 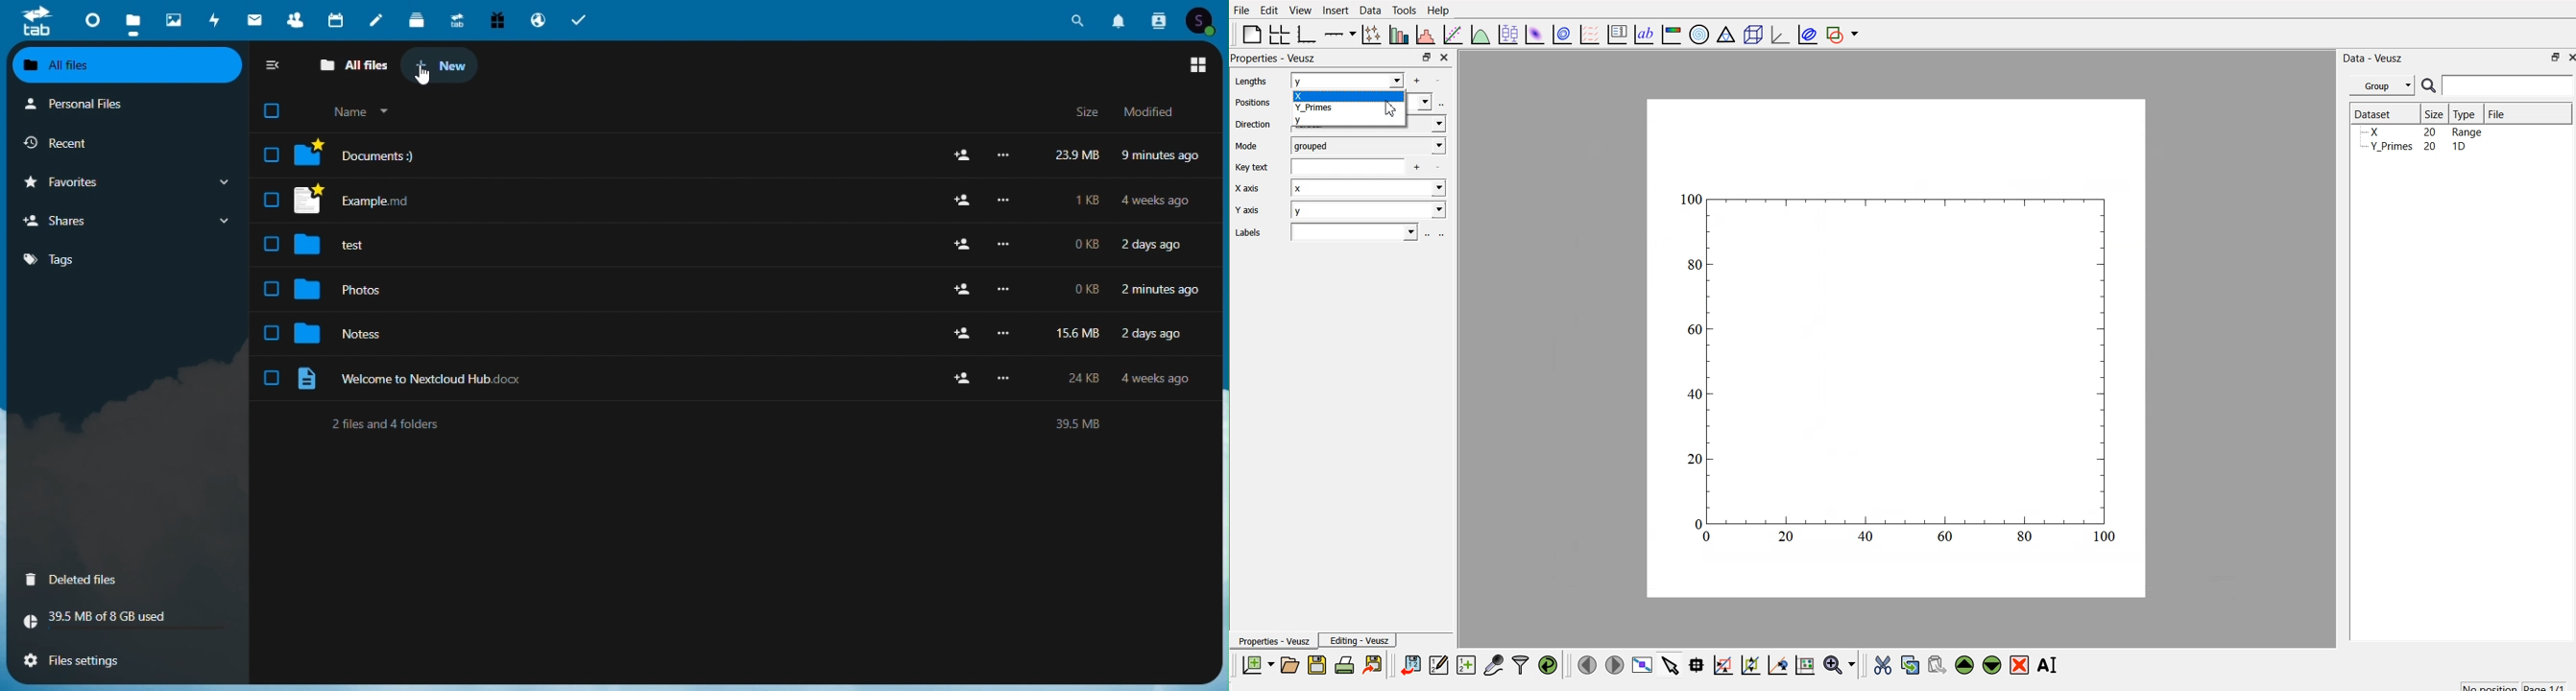 What do you see at coordinates (270, 155) in the screenshot?
I see `select` at bounding box center [270, 155].